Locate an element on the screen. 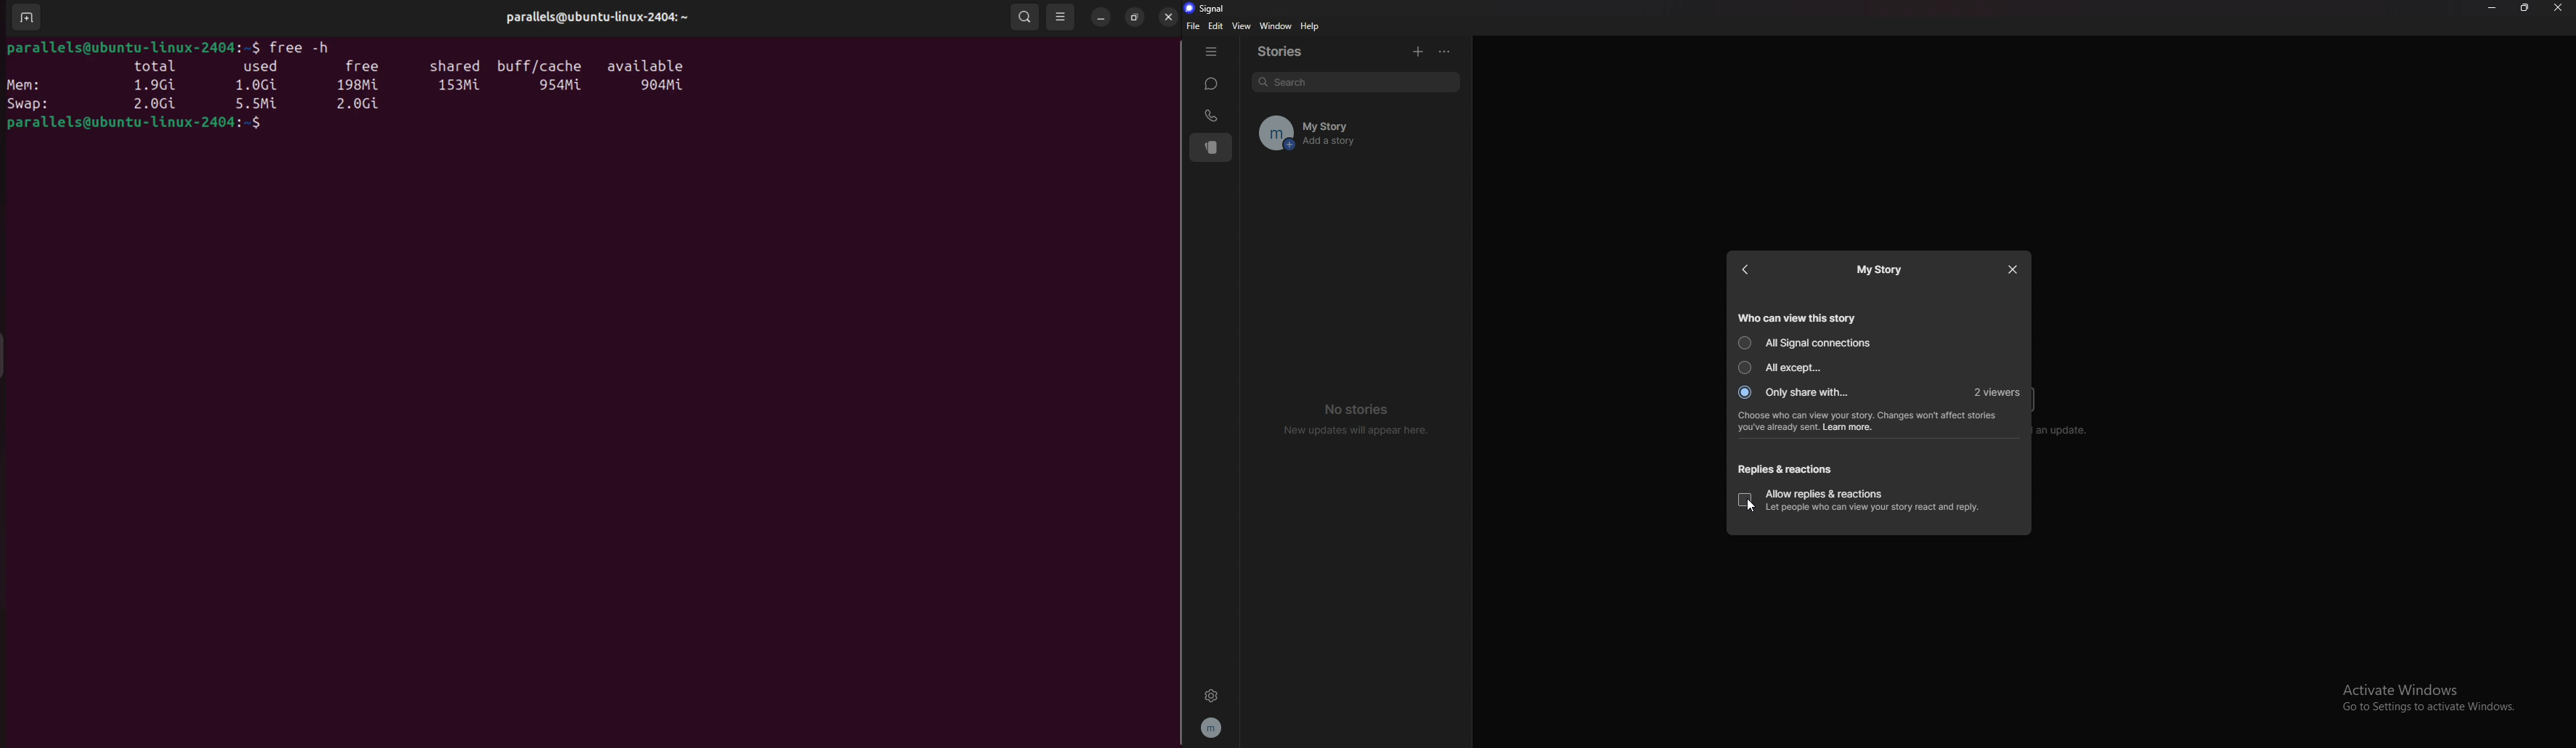  my story is located at coordinates (1882, 269).